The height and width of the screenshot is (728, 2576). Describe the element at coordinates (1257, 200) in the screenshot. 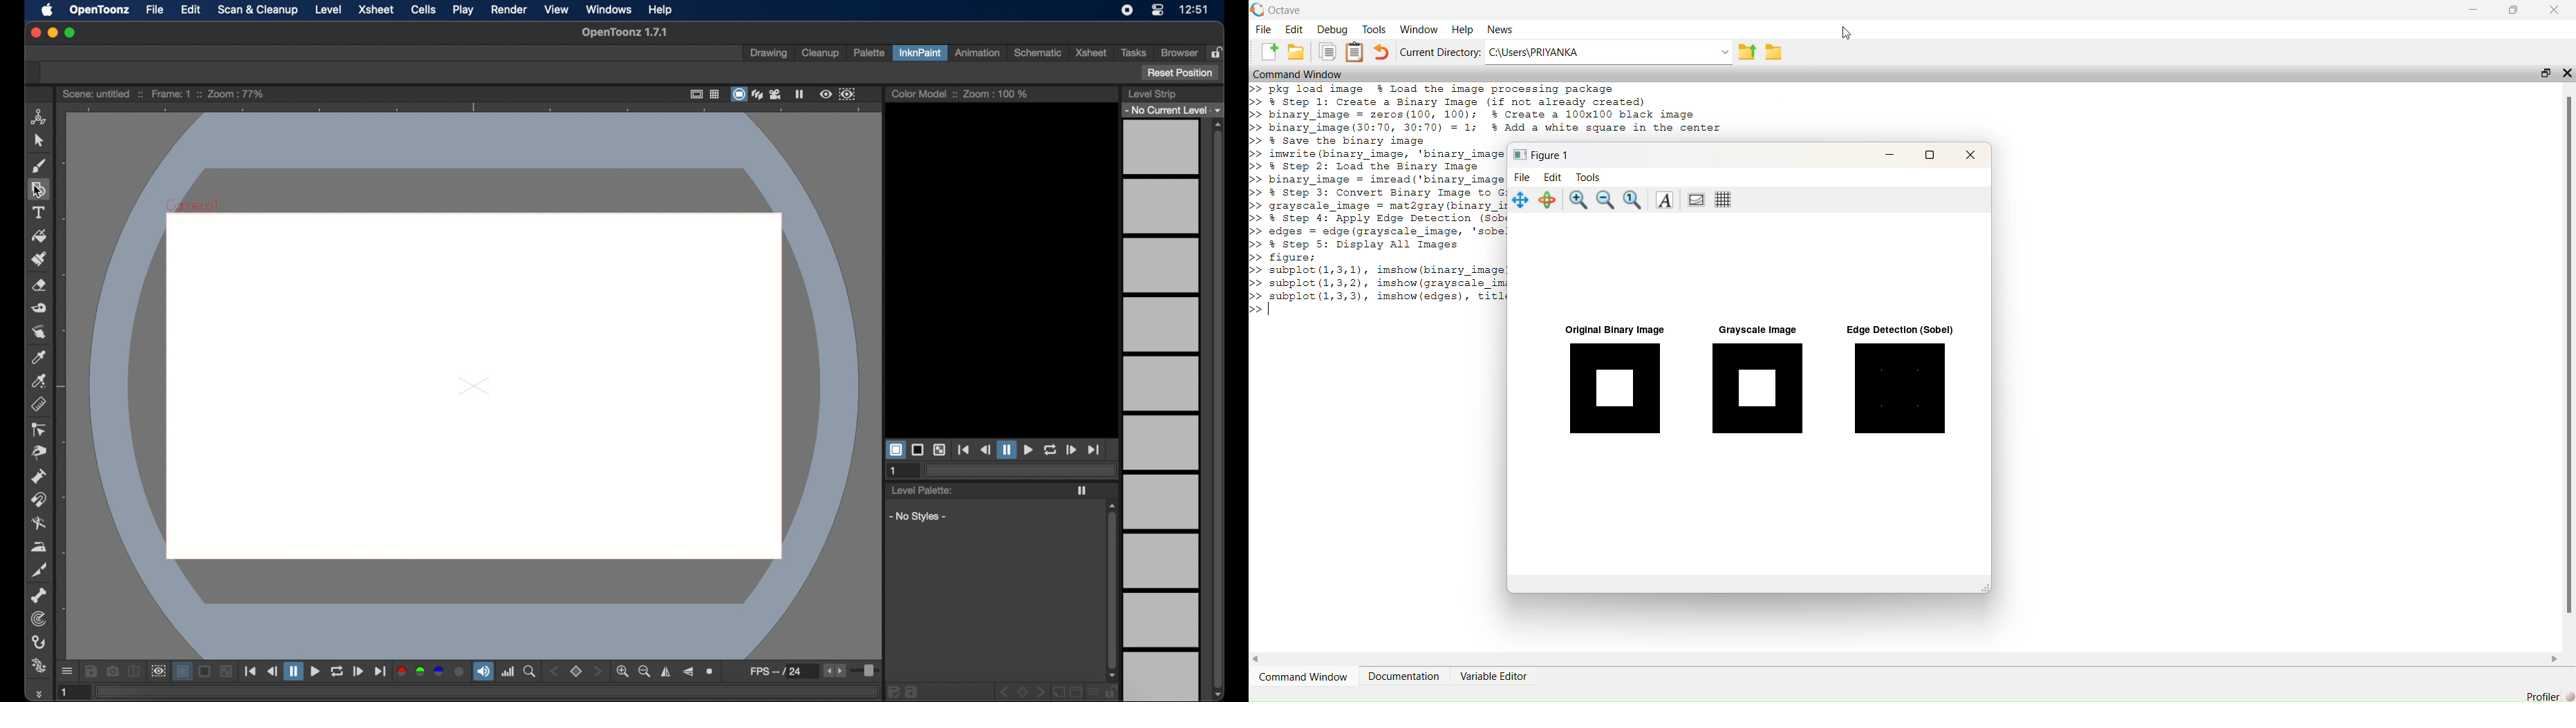

I see `>> >> >> >> >> >> >> >> >> >> >> >> >> >> >> >> >> >> ` at that location.